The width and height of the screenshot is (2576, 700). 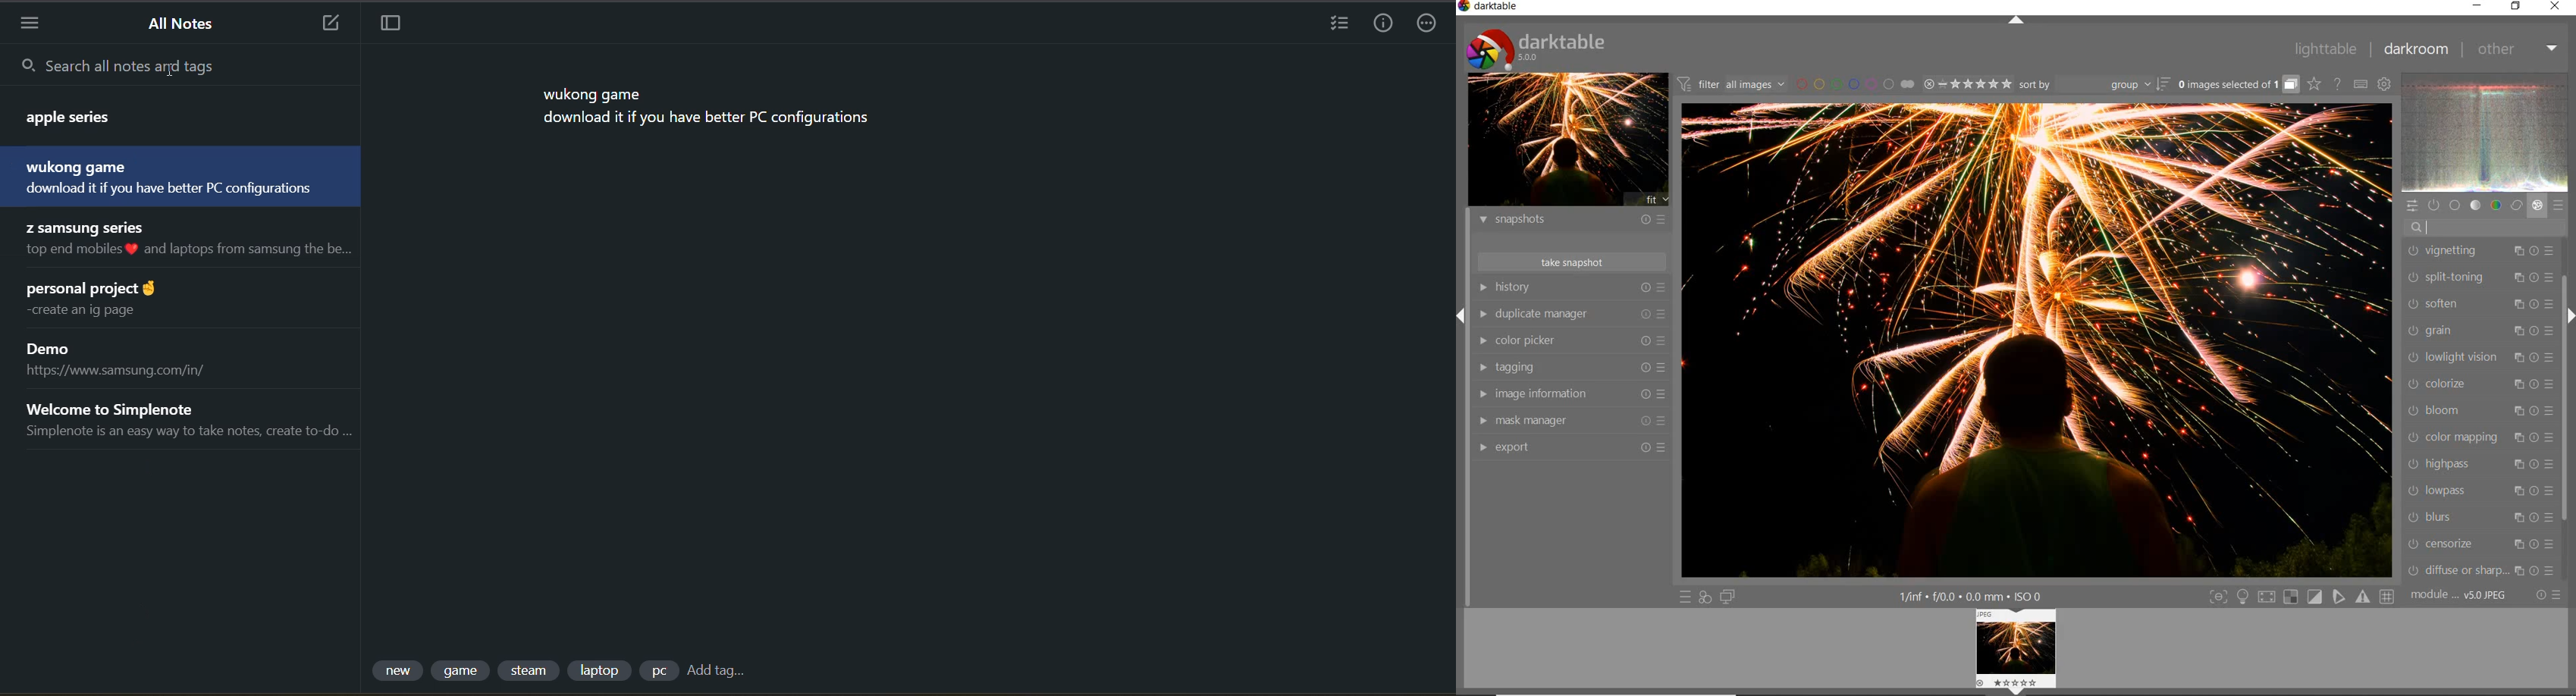 I want to click on correct, so click(x=2517, y=206).